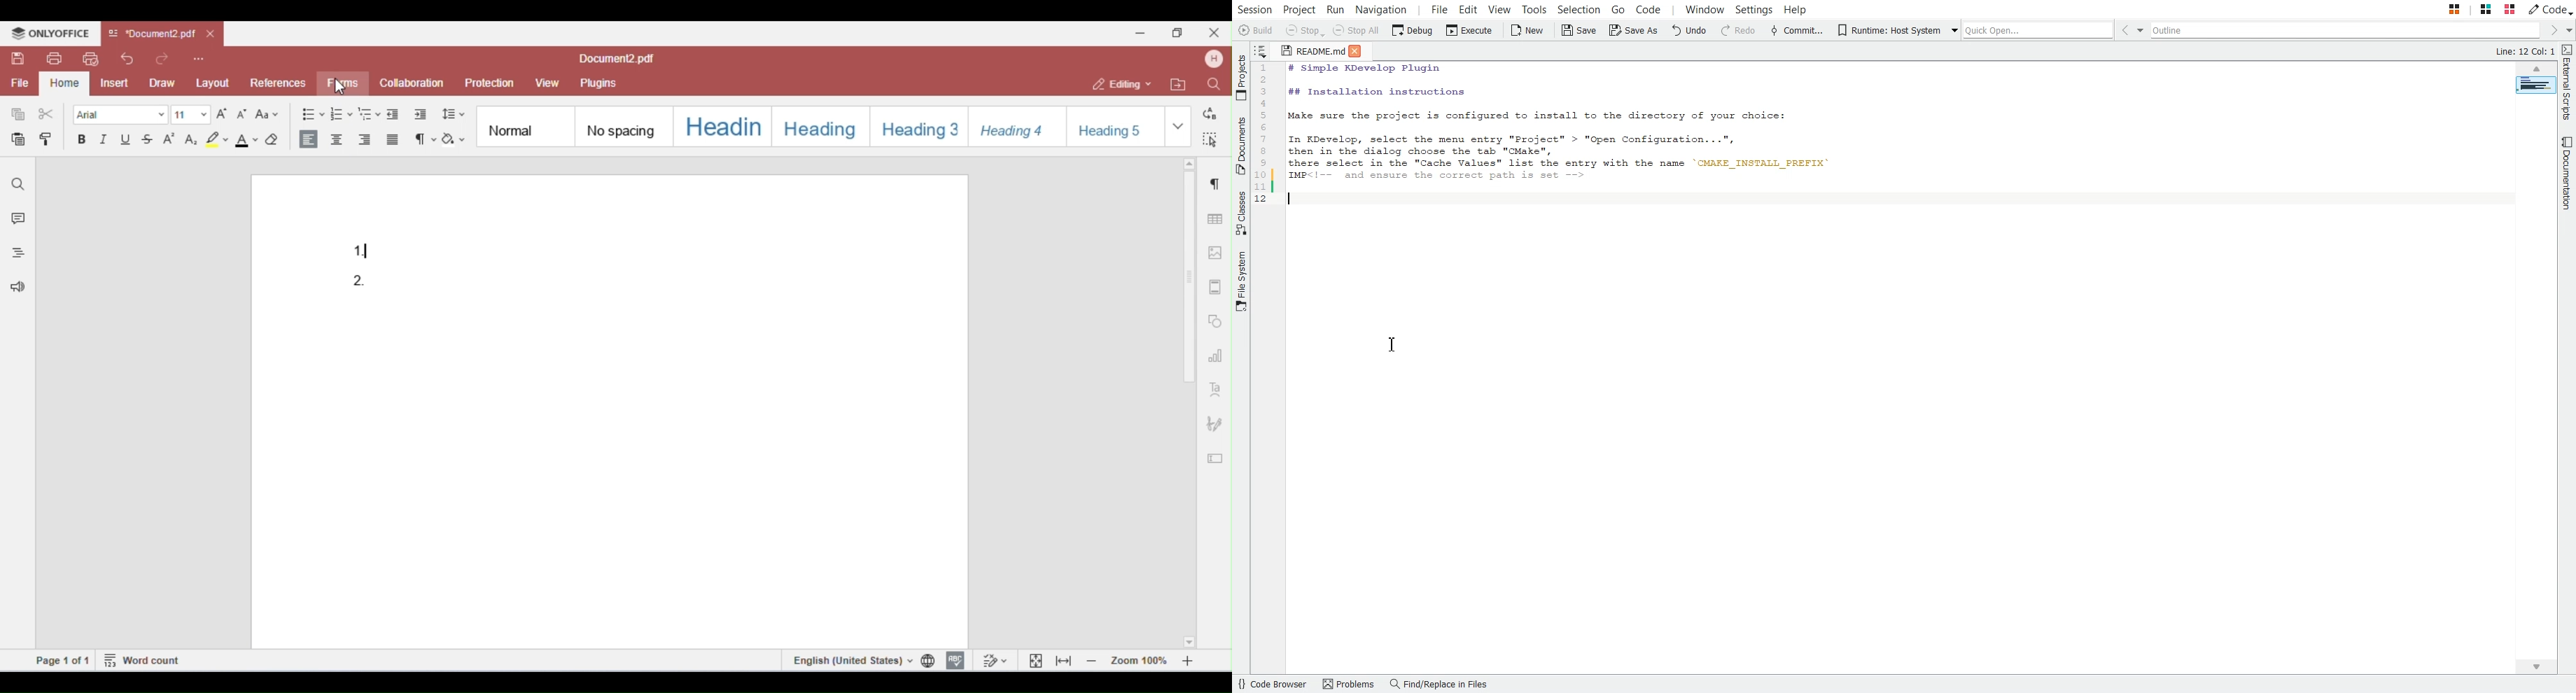 Image resolution: width=2576 pixels, height=700 pixels. What do you see at coordinates (1261, 50) in the screenshot?
I see `Show sorted list` at bounding box center [1261, 50].